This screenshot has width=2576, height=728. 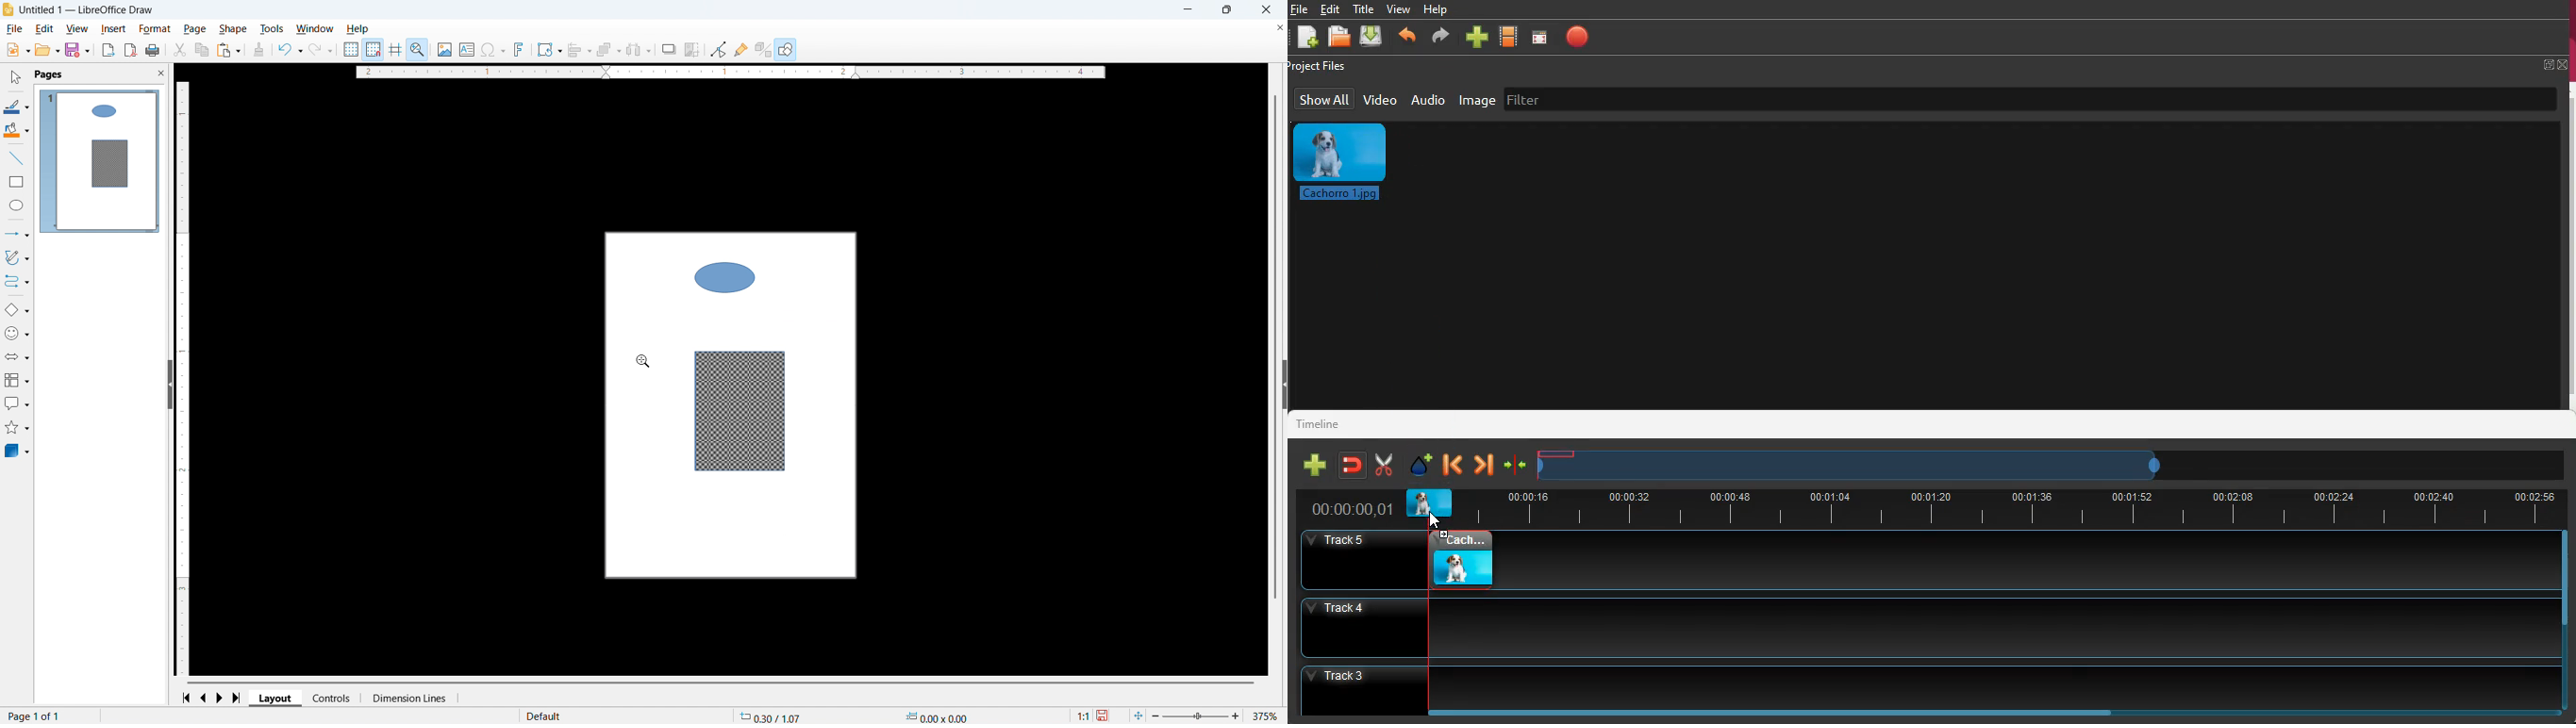 What do you see at coordinates (259, 50) in the screenshot?
I see `Clone formatting ` at bounding box center [259, 50].